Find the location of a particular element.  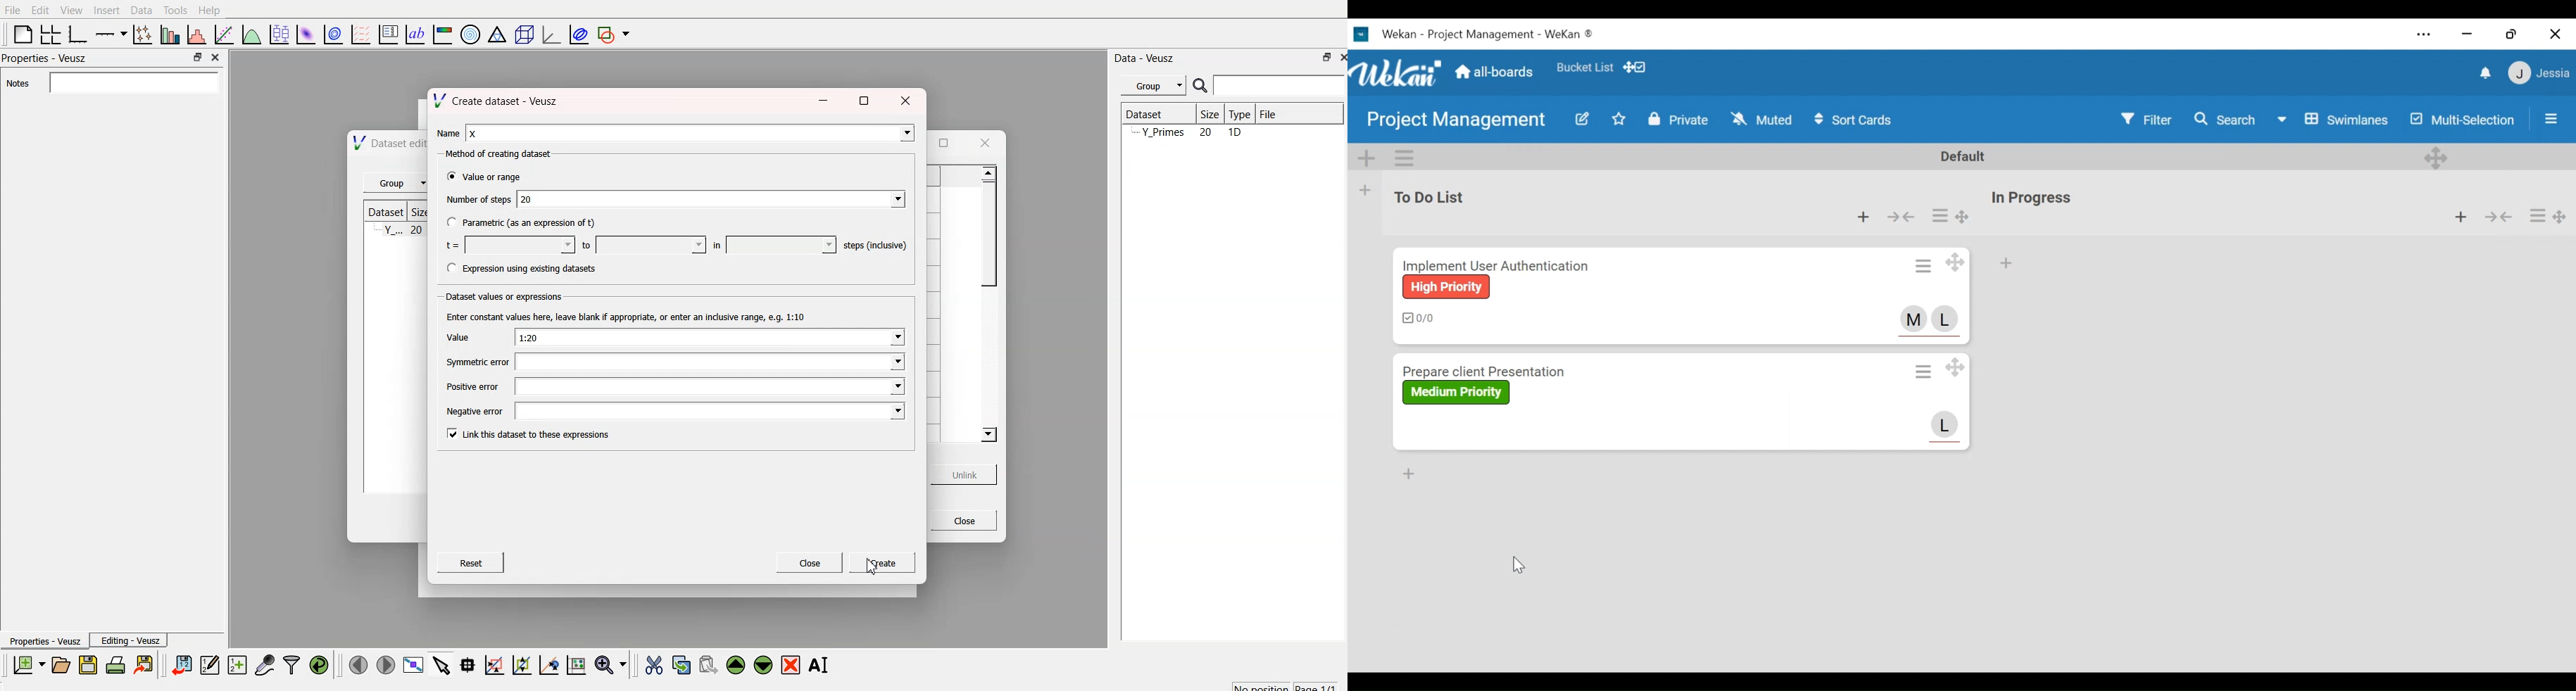

export to graphics format is located at coordinates (146, 664).